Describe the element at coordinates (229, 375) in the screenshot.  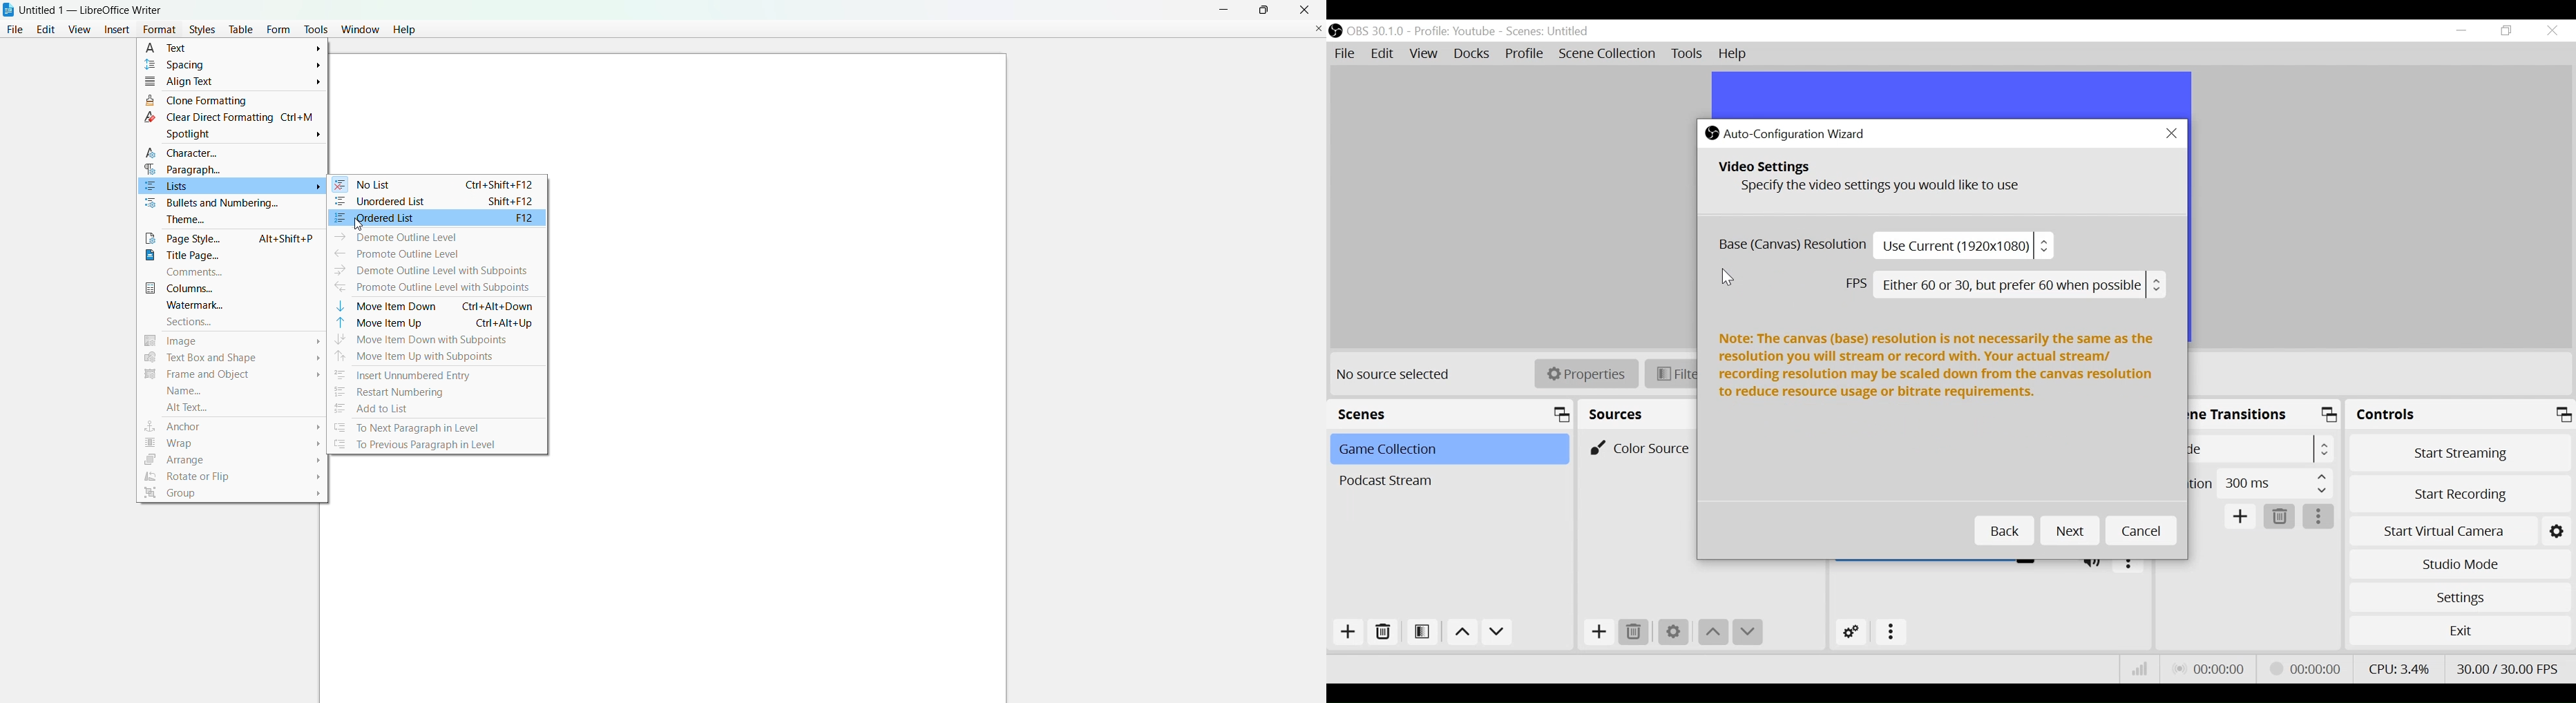
I see `frame and object` at that location.